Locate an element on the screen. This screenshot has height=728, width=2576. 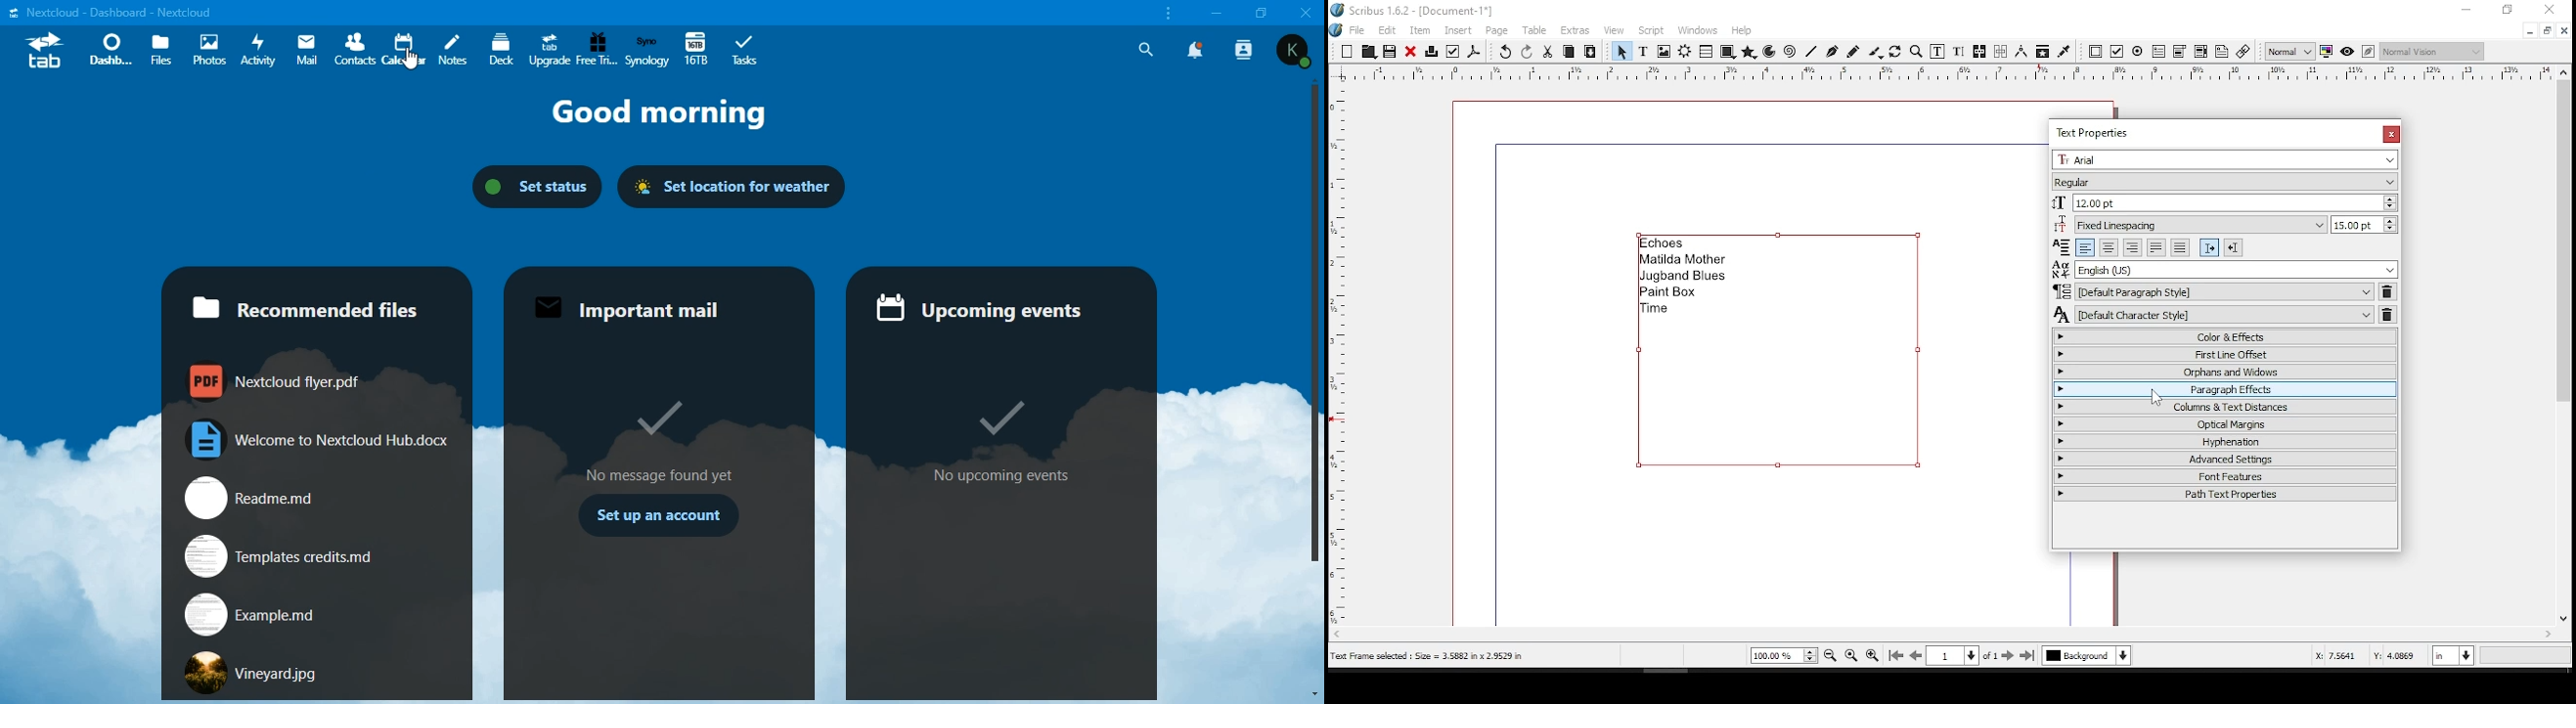
font type is located at coordinates (2222, 182).